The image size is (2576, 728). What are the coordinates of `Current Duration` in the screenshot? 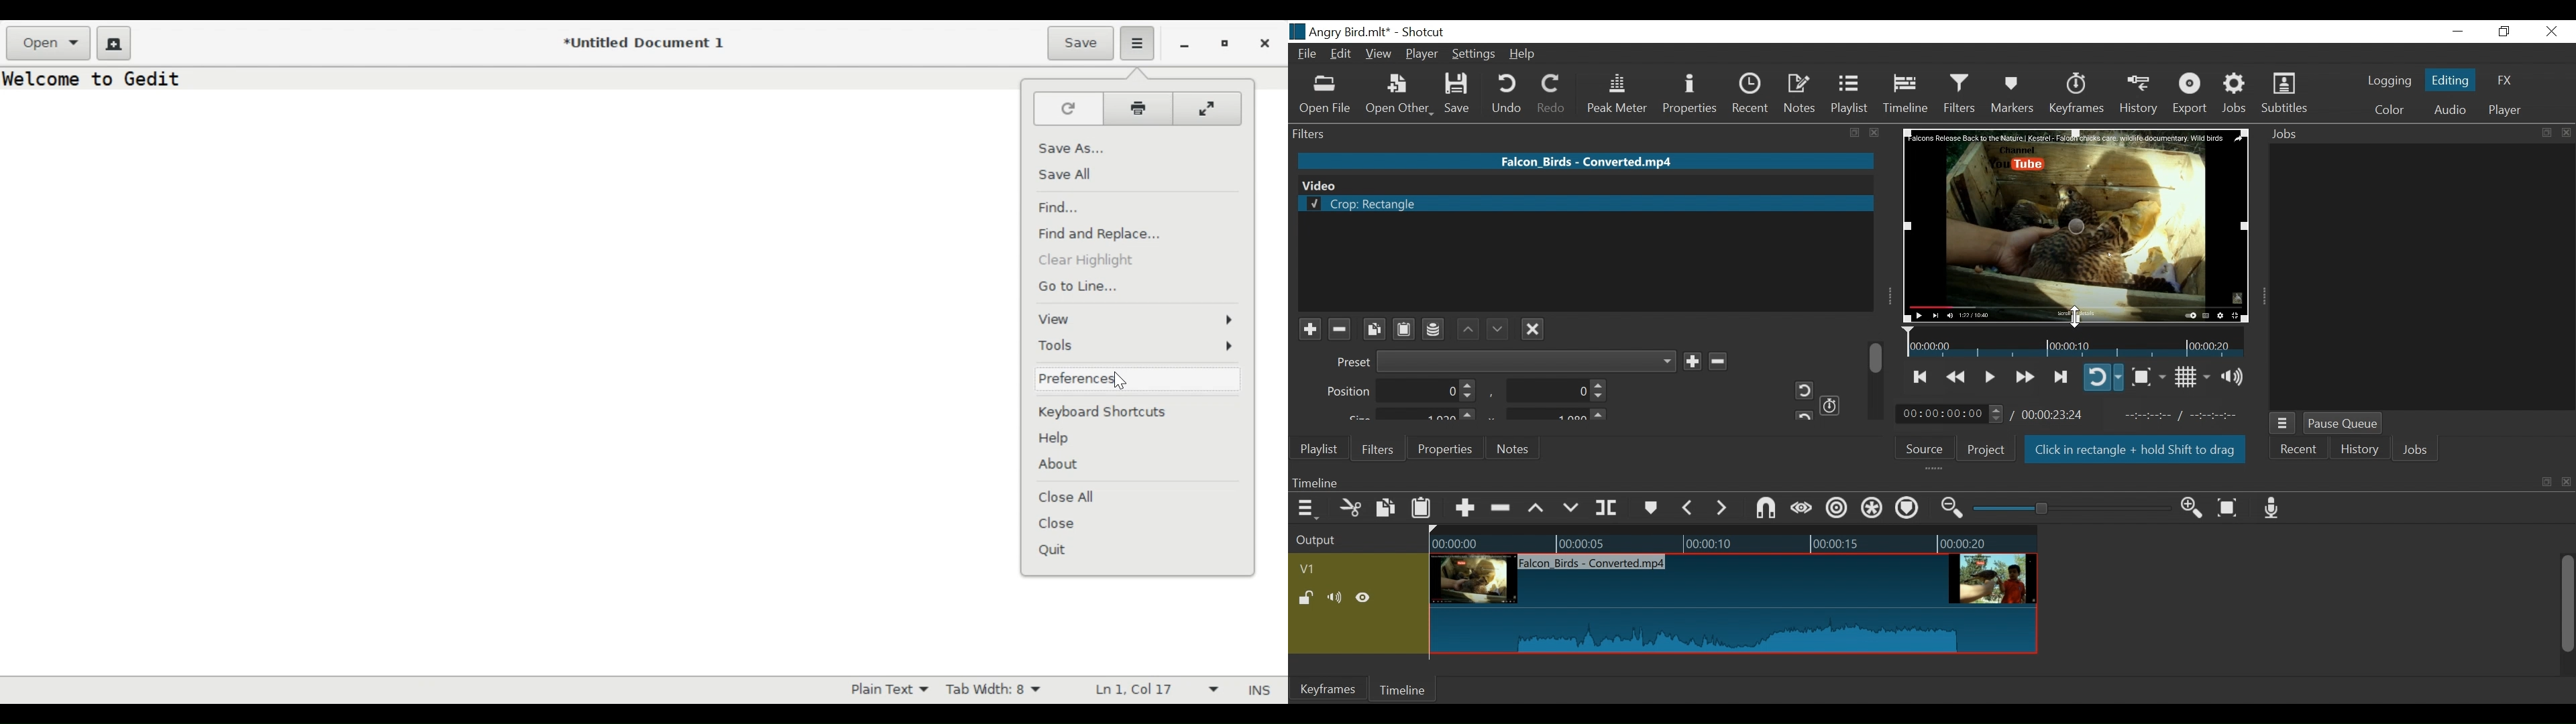 It's located at (1950, 413).